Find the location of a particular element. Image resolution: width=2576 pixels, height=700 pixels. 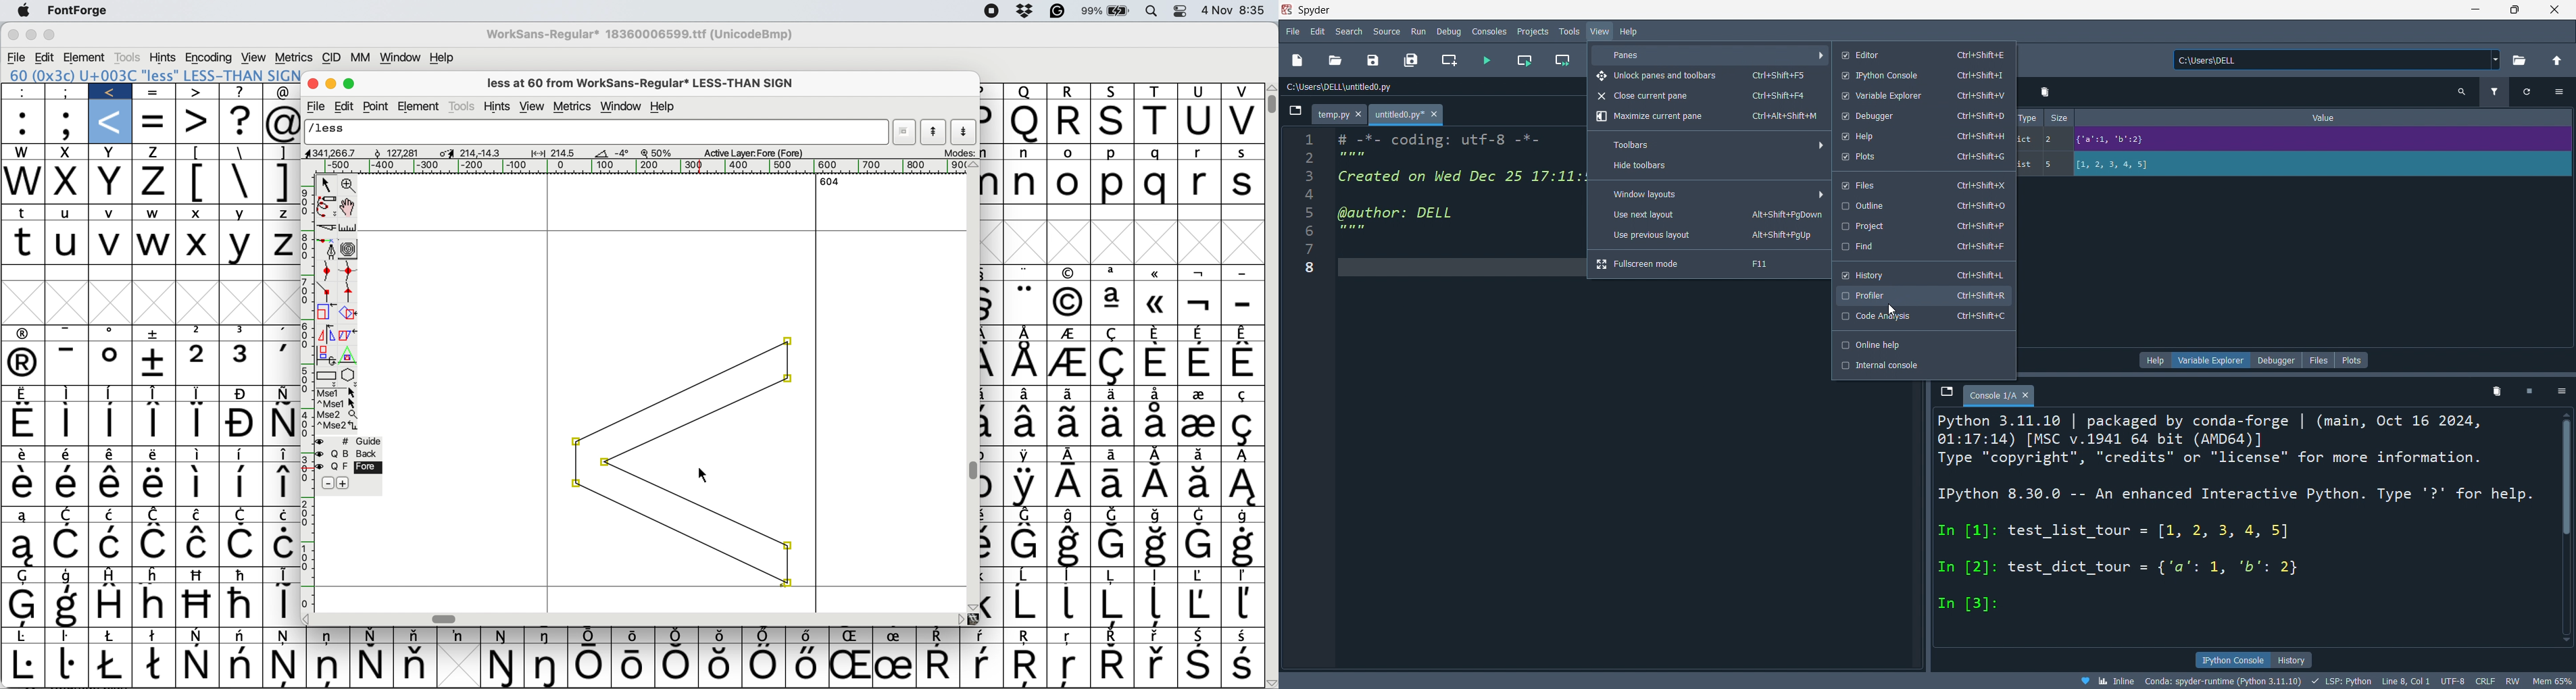

Symbol is located at coordinates (243, 425).